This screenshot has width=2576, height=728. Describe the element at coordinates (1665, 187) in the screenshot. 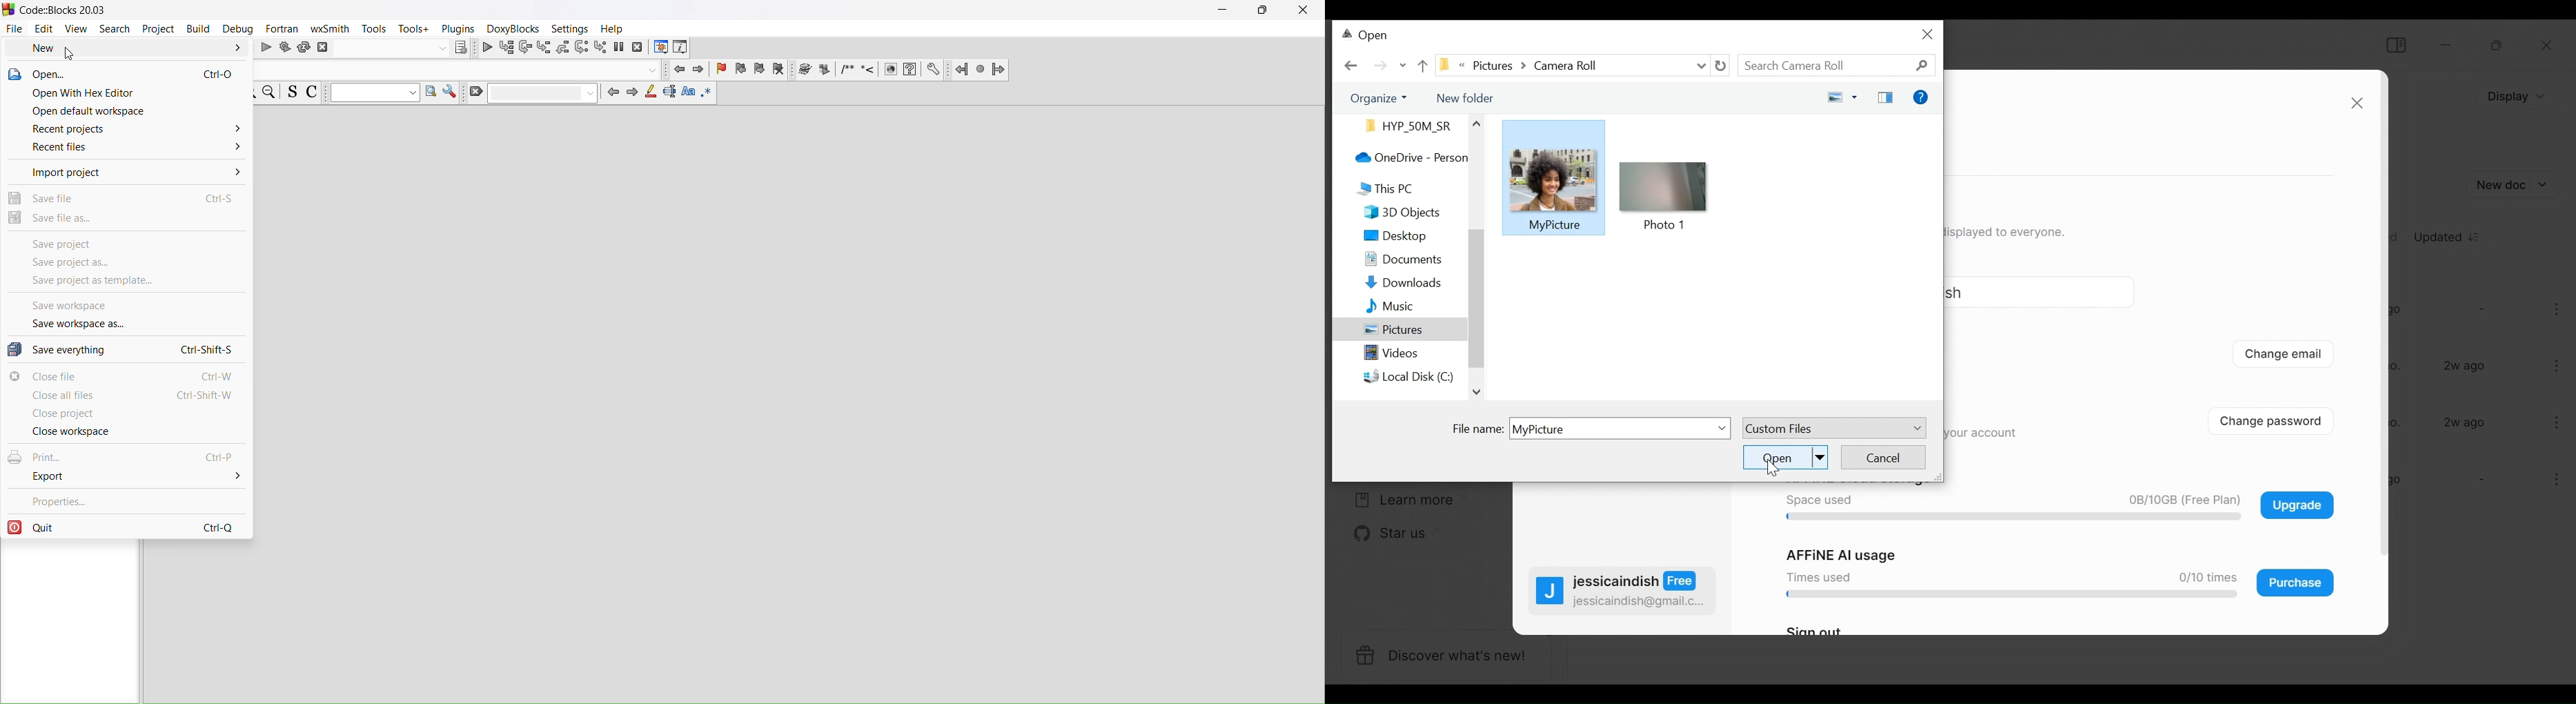

I see `icon` at that location.